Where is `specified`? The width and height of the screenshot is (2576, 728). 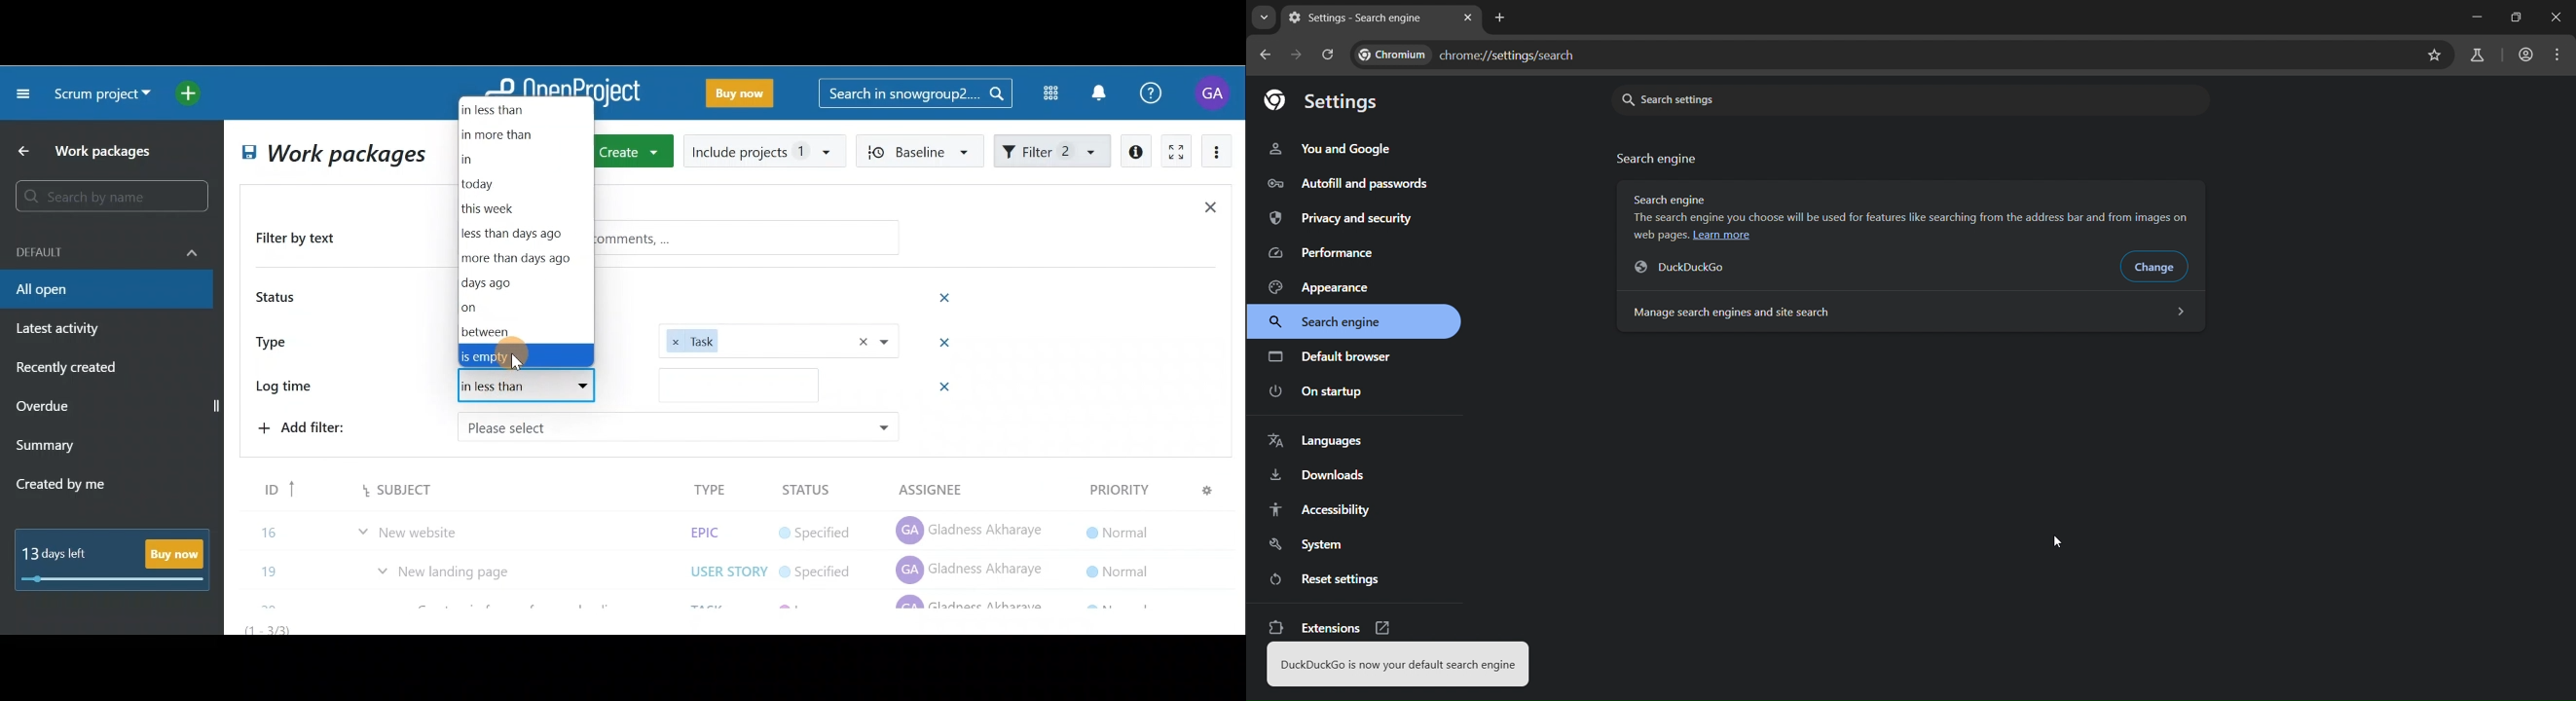
specified is located at coordinates (815, 490).